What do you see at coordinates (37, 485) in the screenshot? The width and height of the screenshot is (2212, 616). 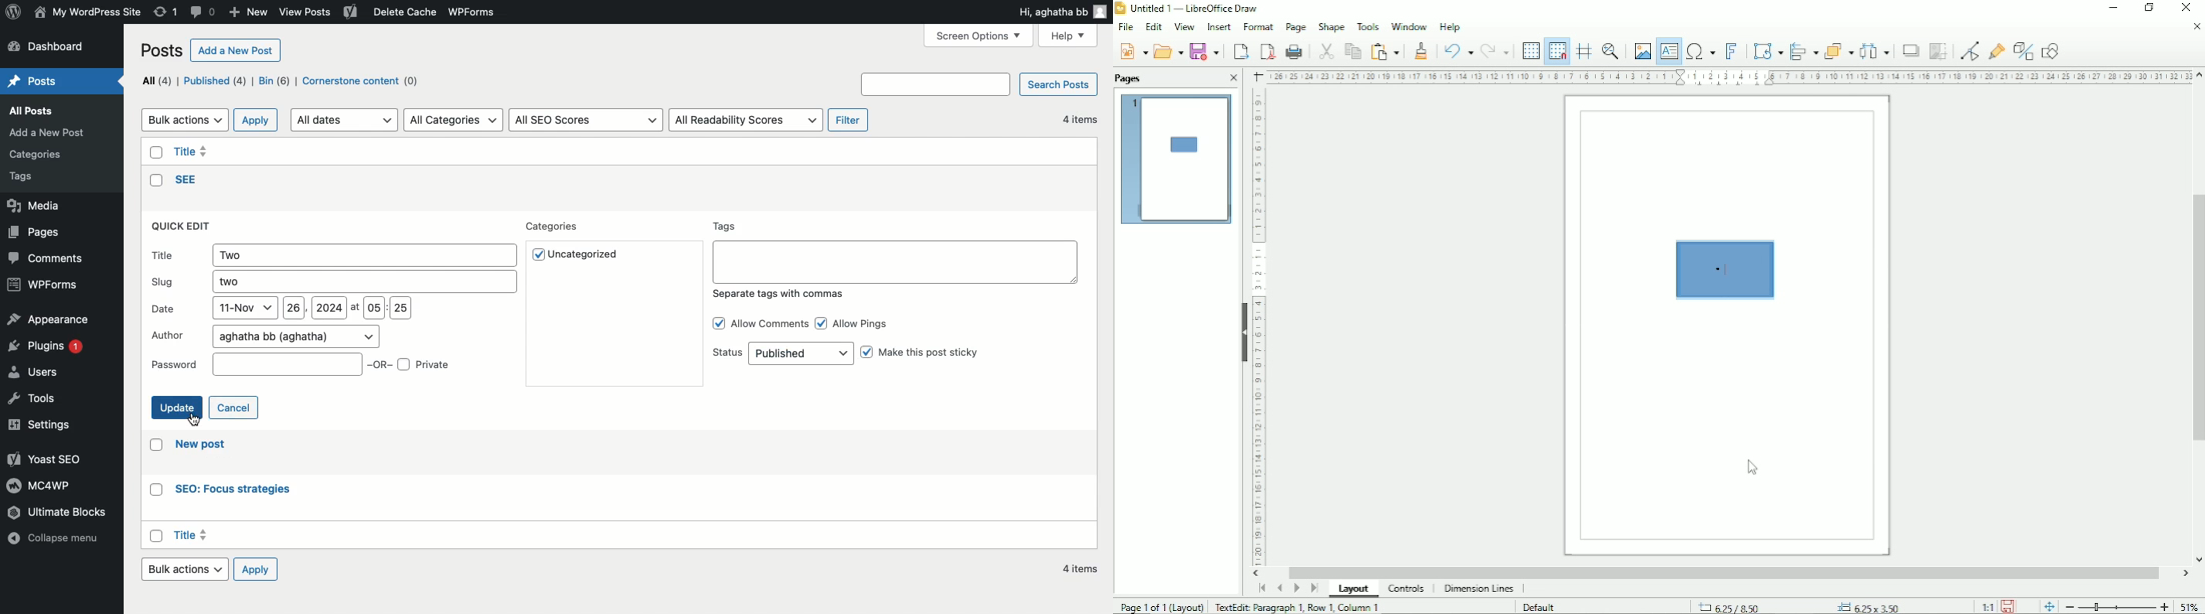 I see `MC4WP` at bounding box center [37, 485].